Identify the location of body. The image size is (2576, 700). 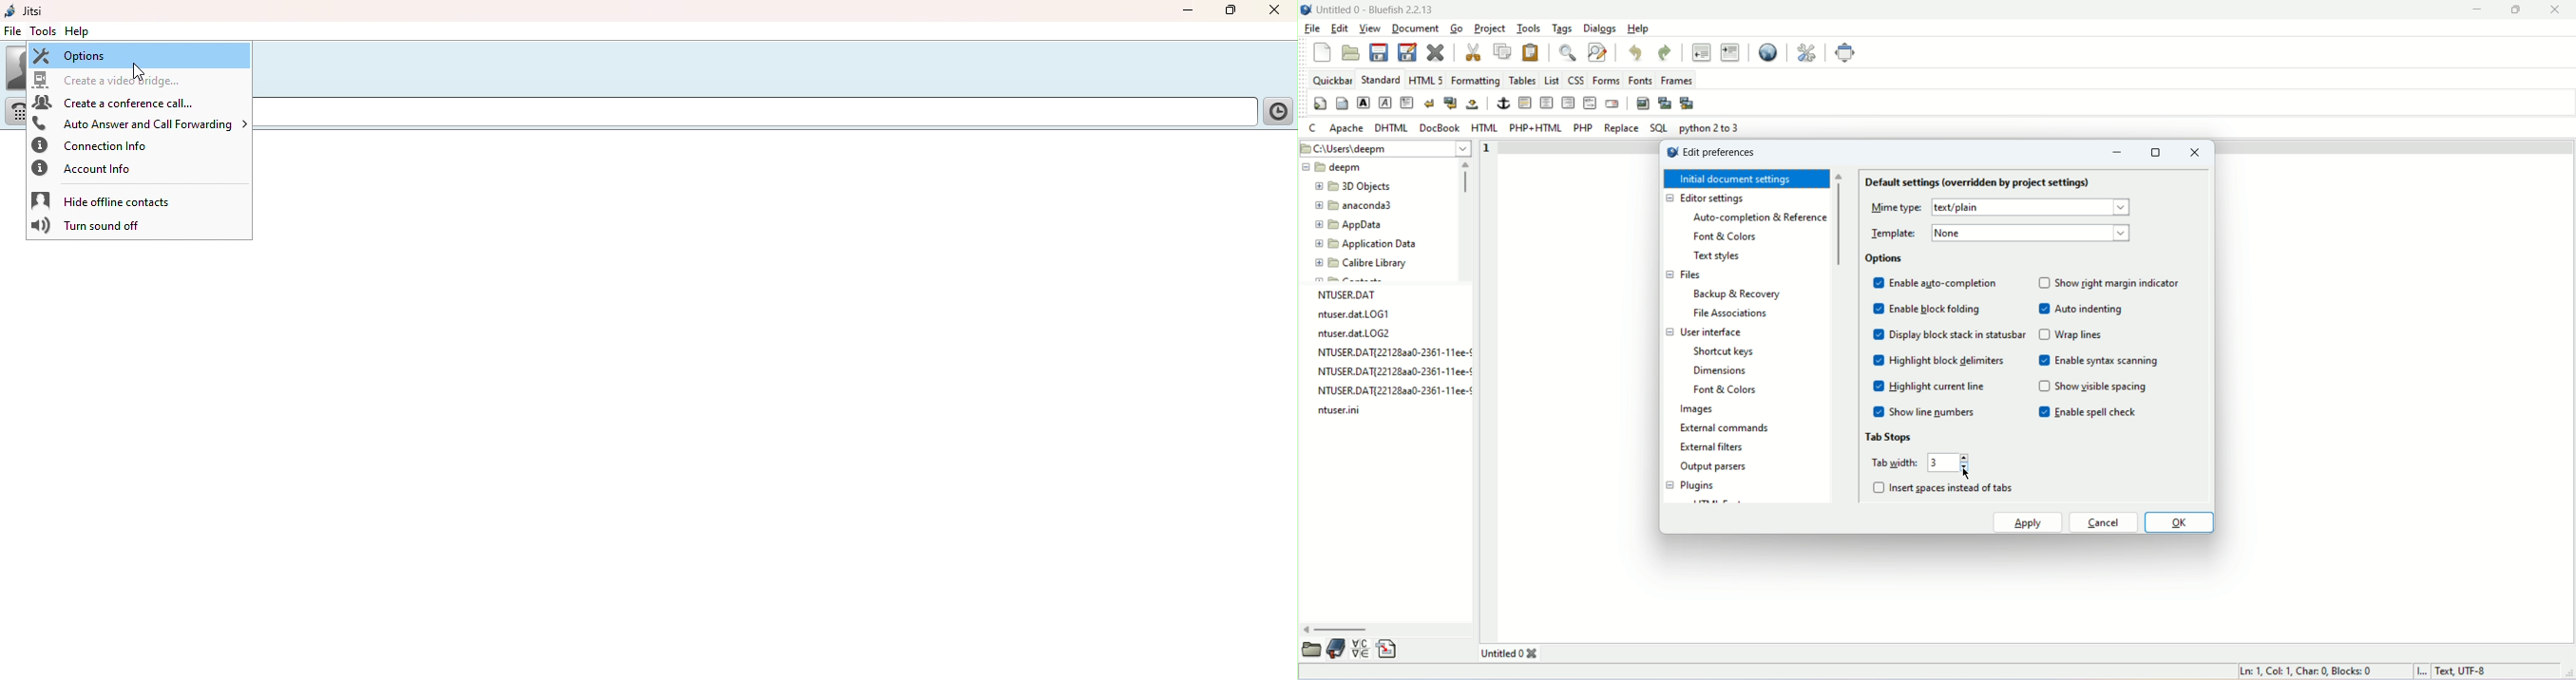
(1343, 102).